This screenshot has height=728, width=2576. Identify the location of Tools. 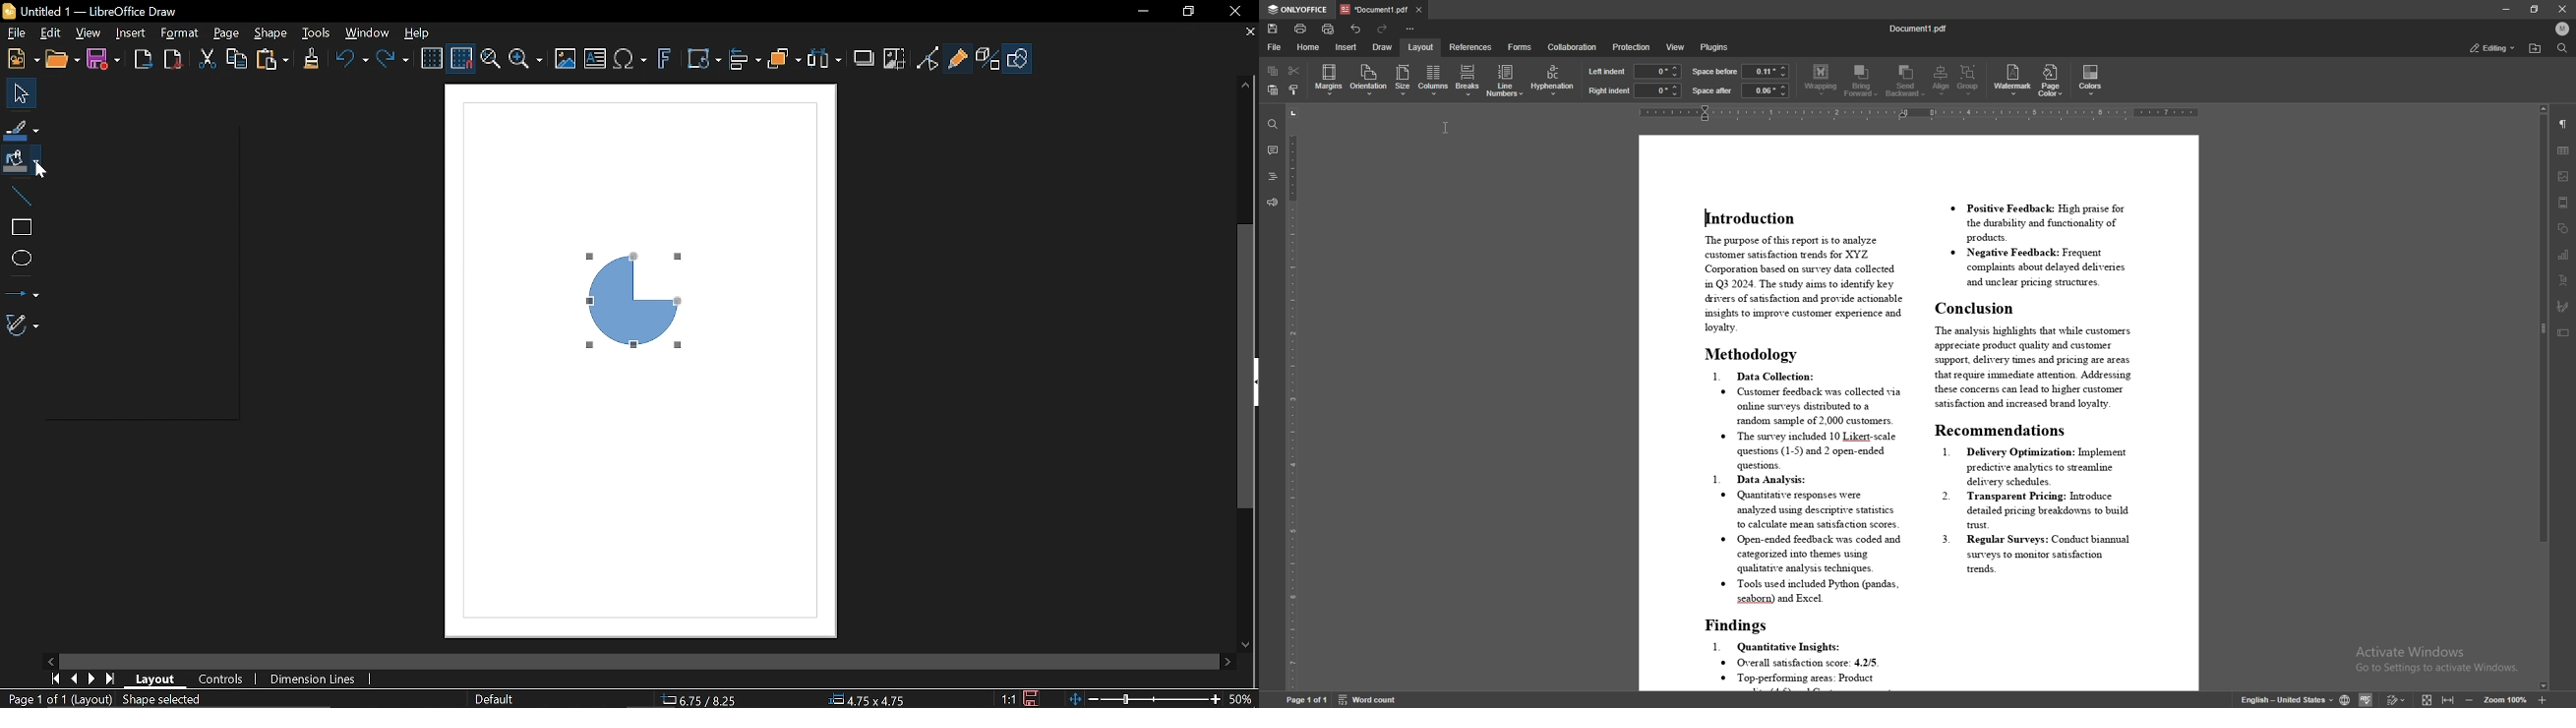
(319, 33).